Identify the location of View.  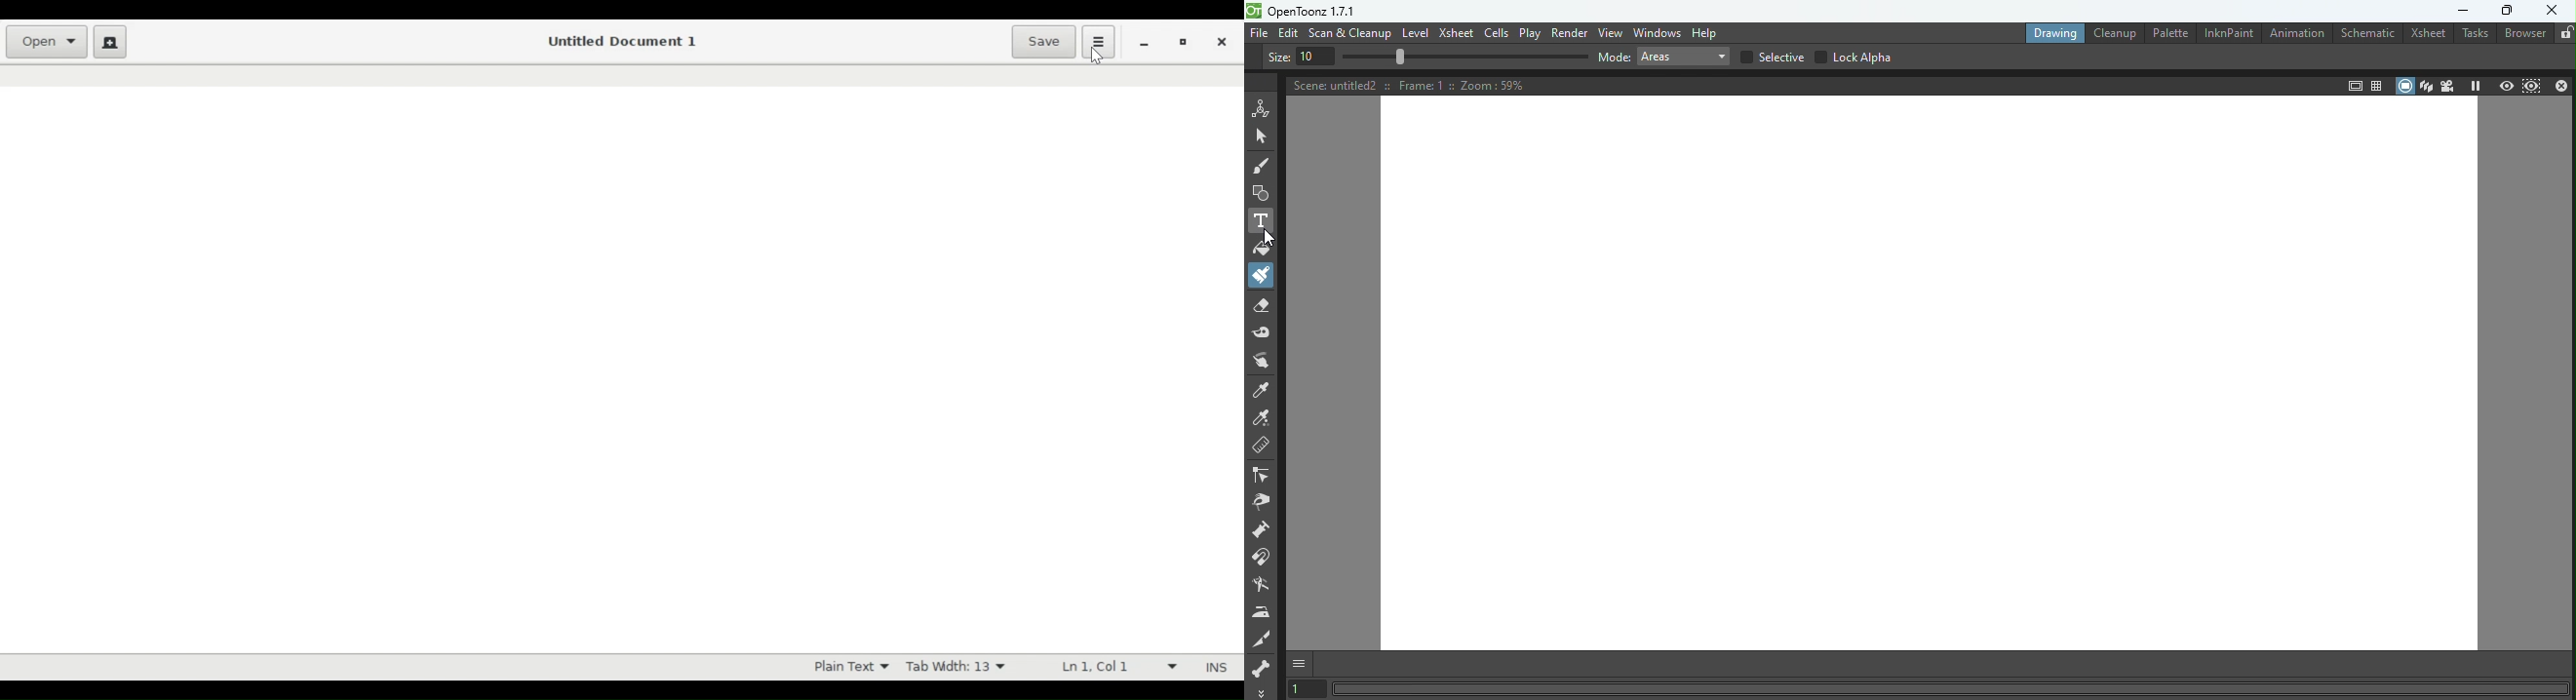
(1612, 33).